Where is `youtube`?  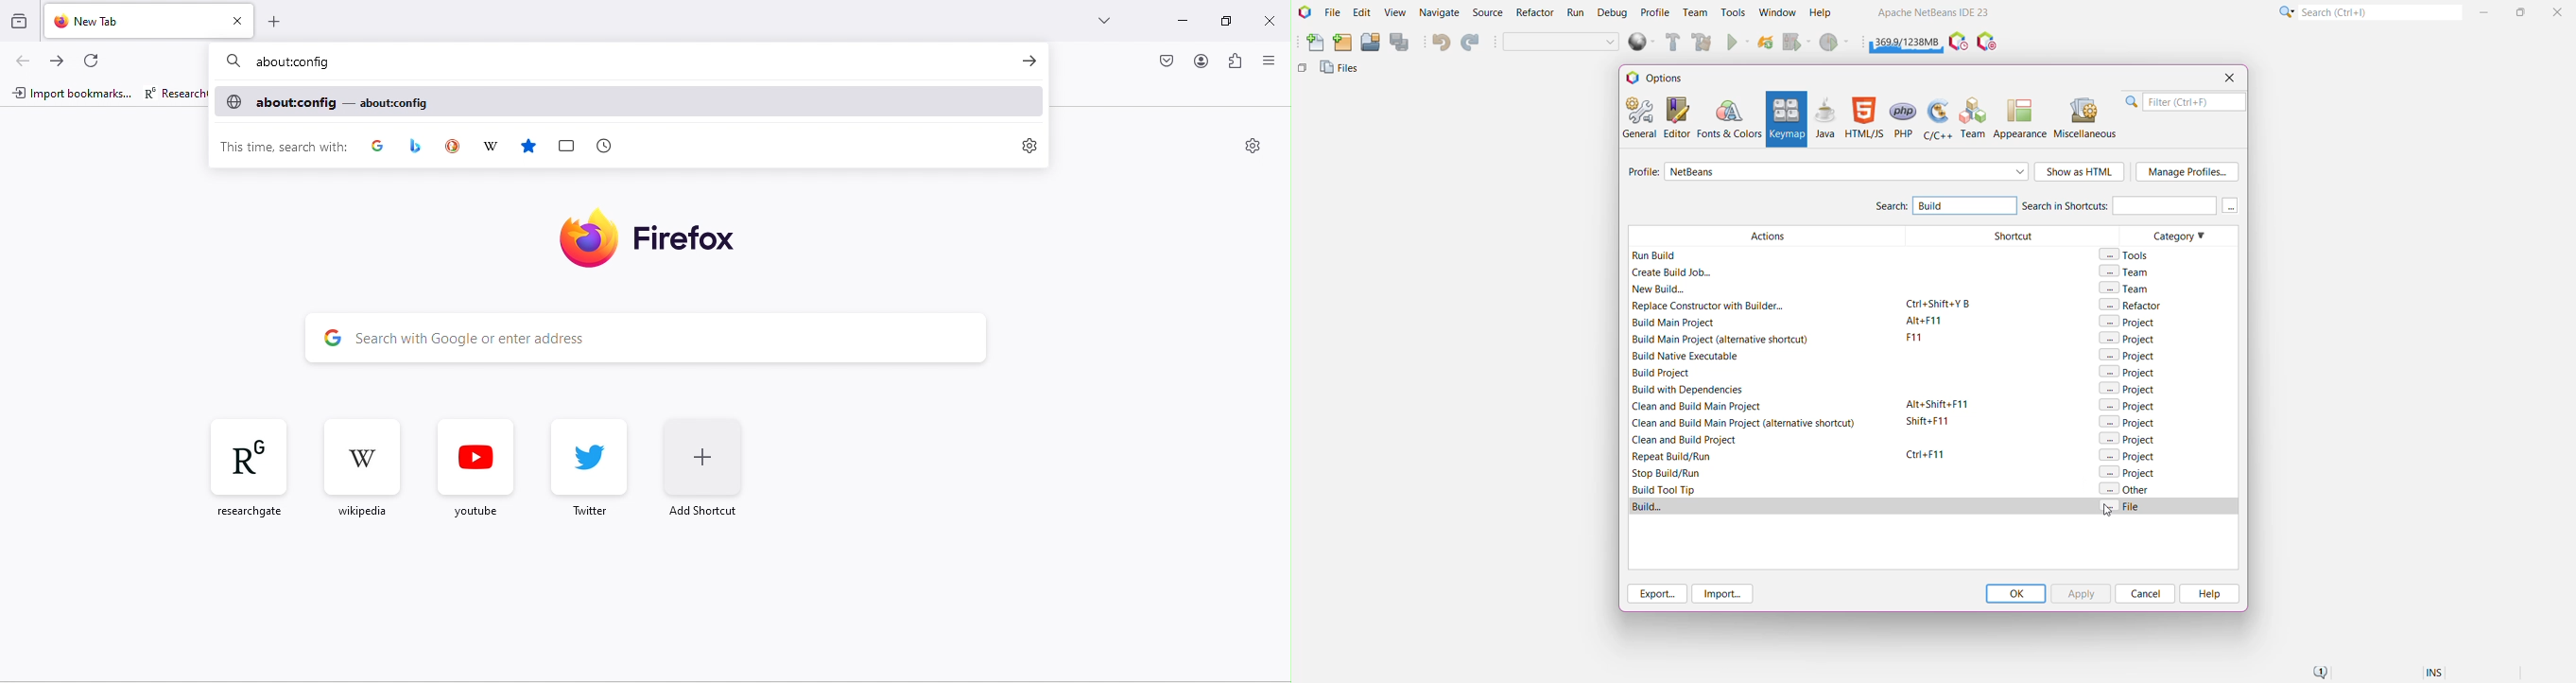 youtube is located at coordinates (477, 464).